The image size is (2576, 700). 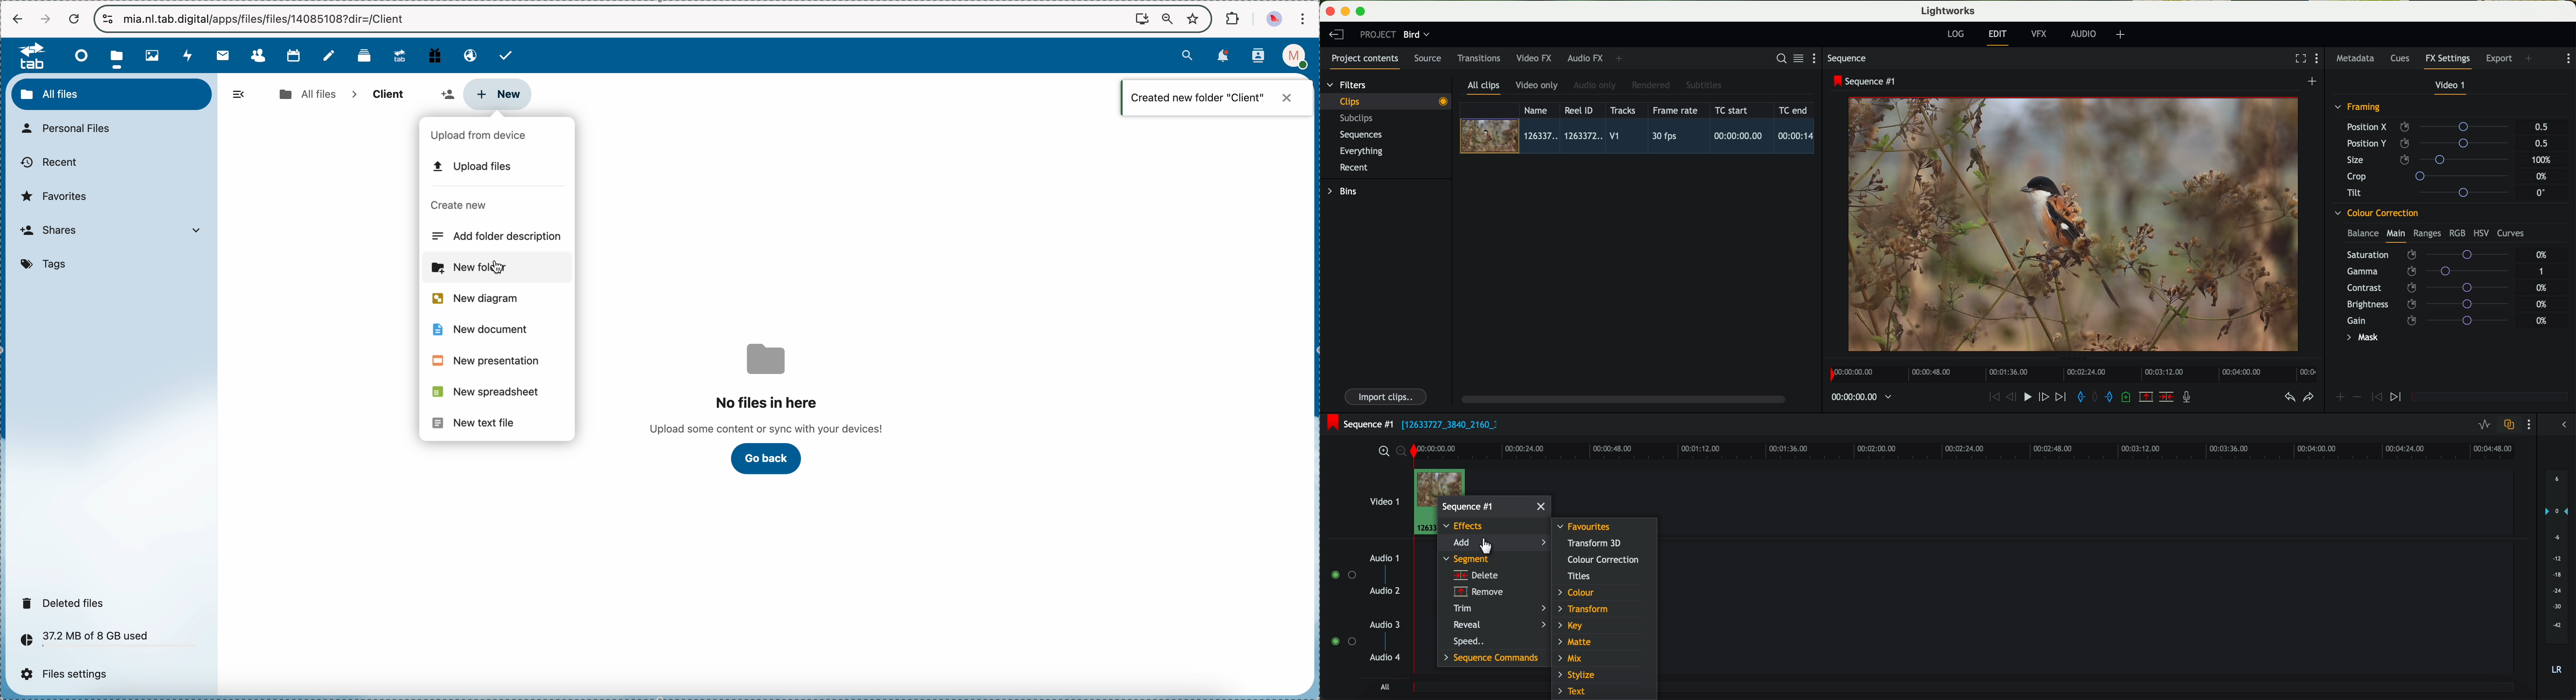 What do you see at coordinates (1949, 10) in the screenshot?
I see `Lightworks` at bounding box center [1949, 10].